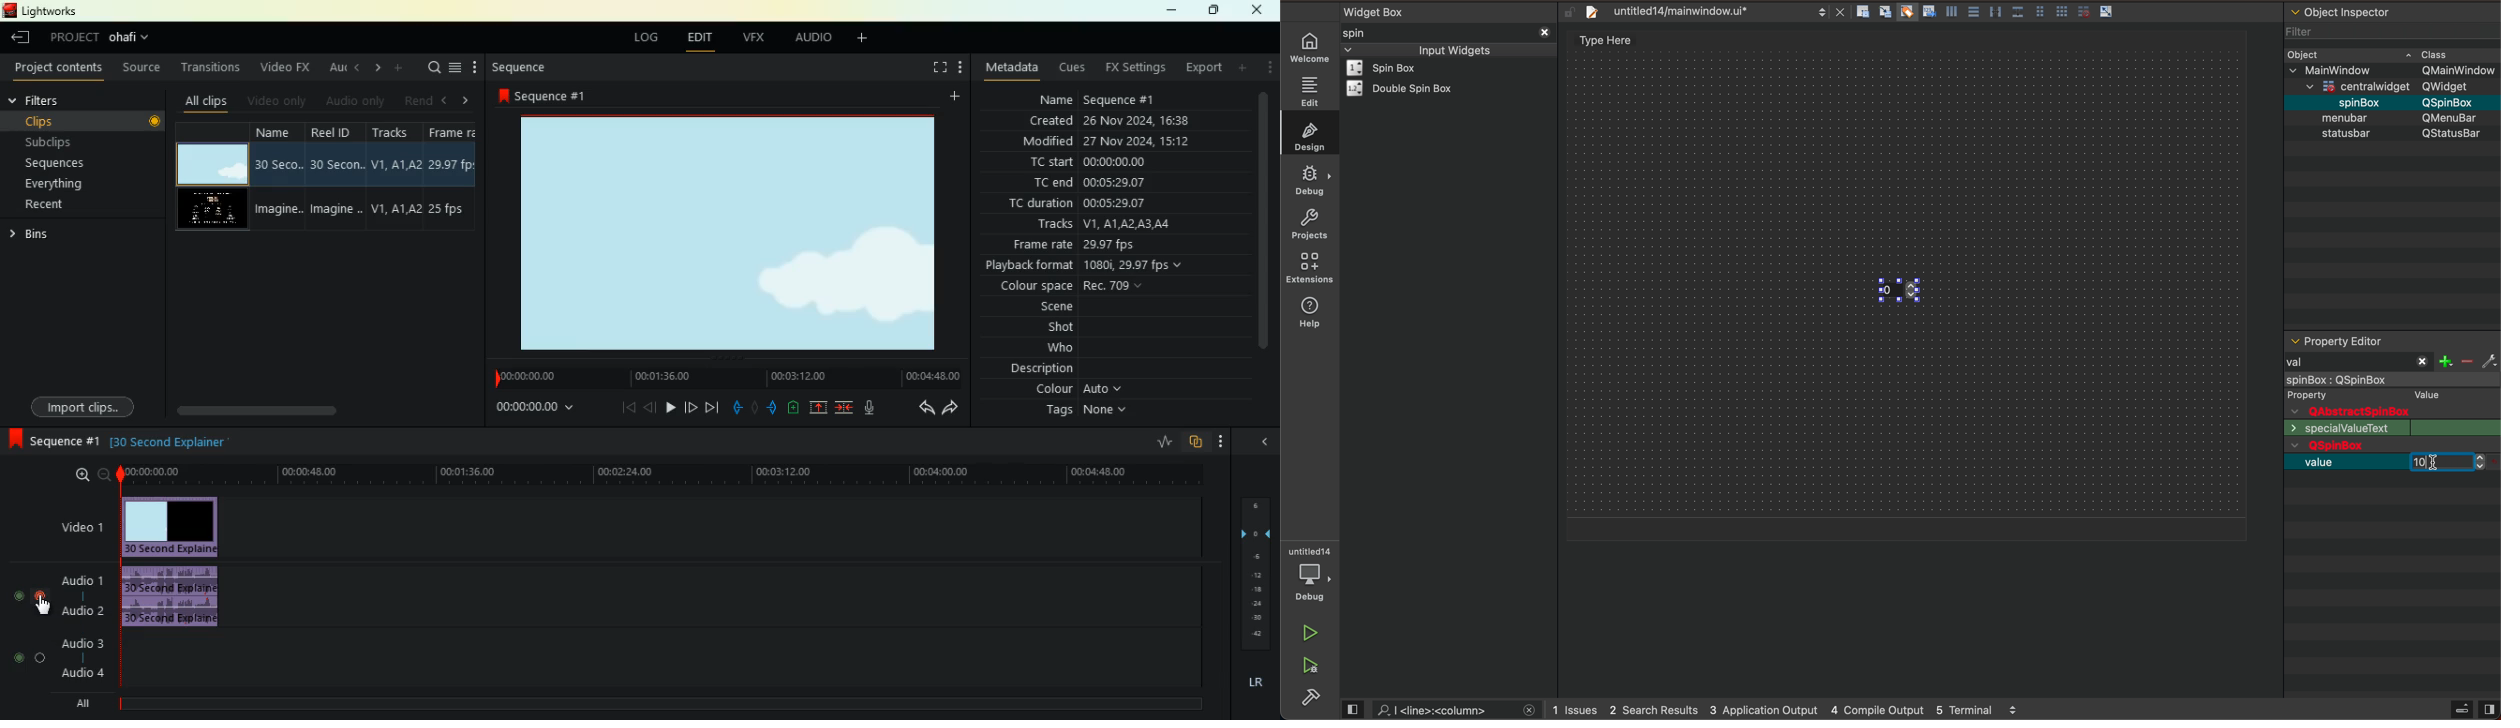 The image size is (2520, 728). What do you see at coordinates (1454, 49) in the screenshot?
I see `inout` at bounding box center [1454, 49].